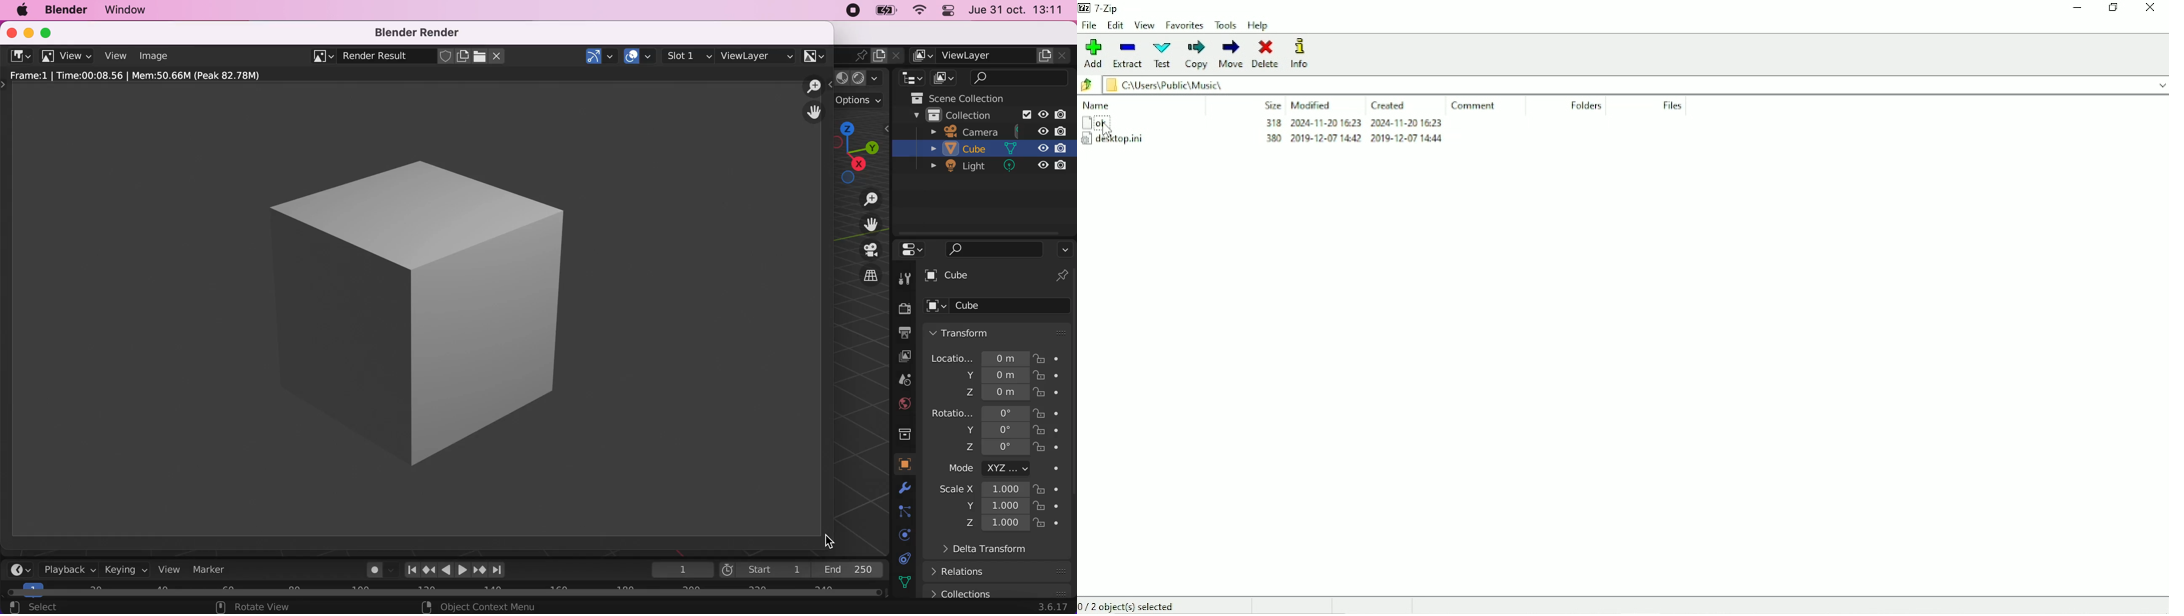 The image size is (2184, 616). What do you see at coordinates (421, 32) in the screenshot?
I see `blender render` at bounding box center [421, 32].